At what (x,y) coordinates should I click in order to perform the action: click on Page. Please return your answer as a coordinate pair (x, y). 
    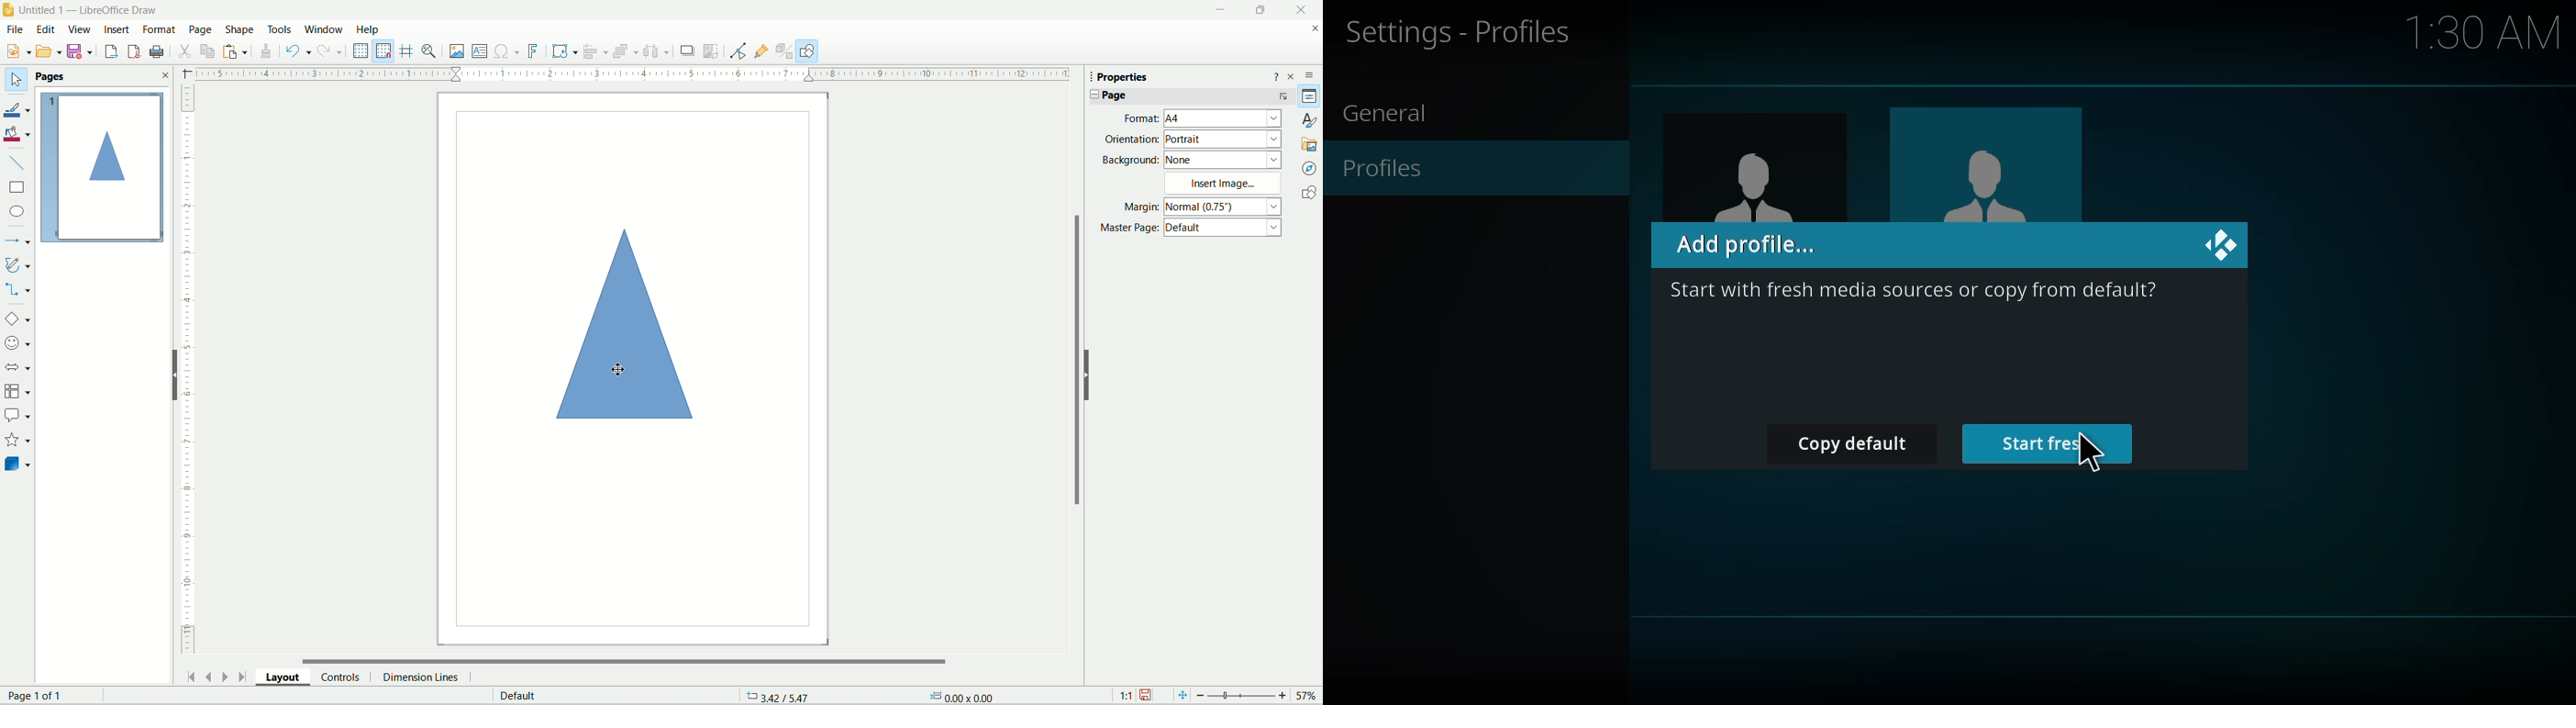
    Looking at the image, I should click on (201, 29).